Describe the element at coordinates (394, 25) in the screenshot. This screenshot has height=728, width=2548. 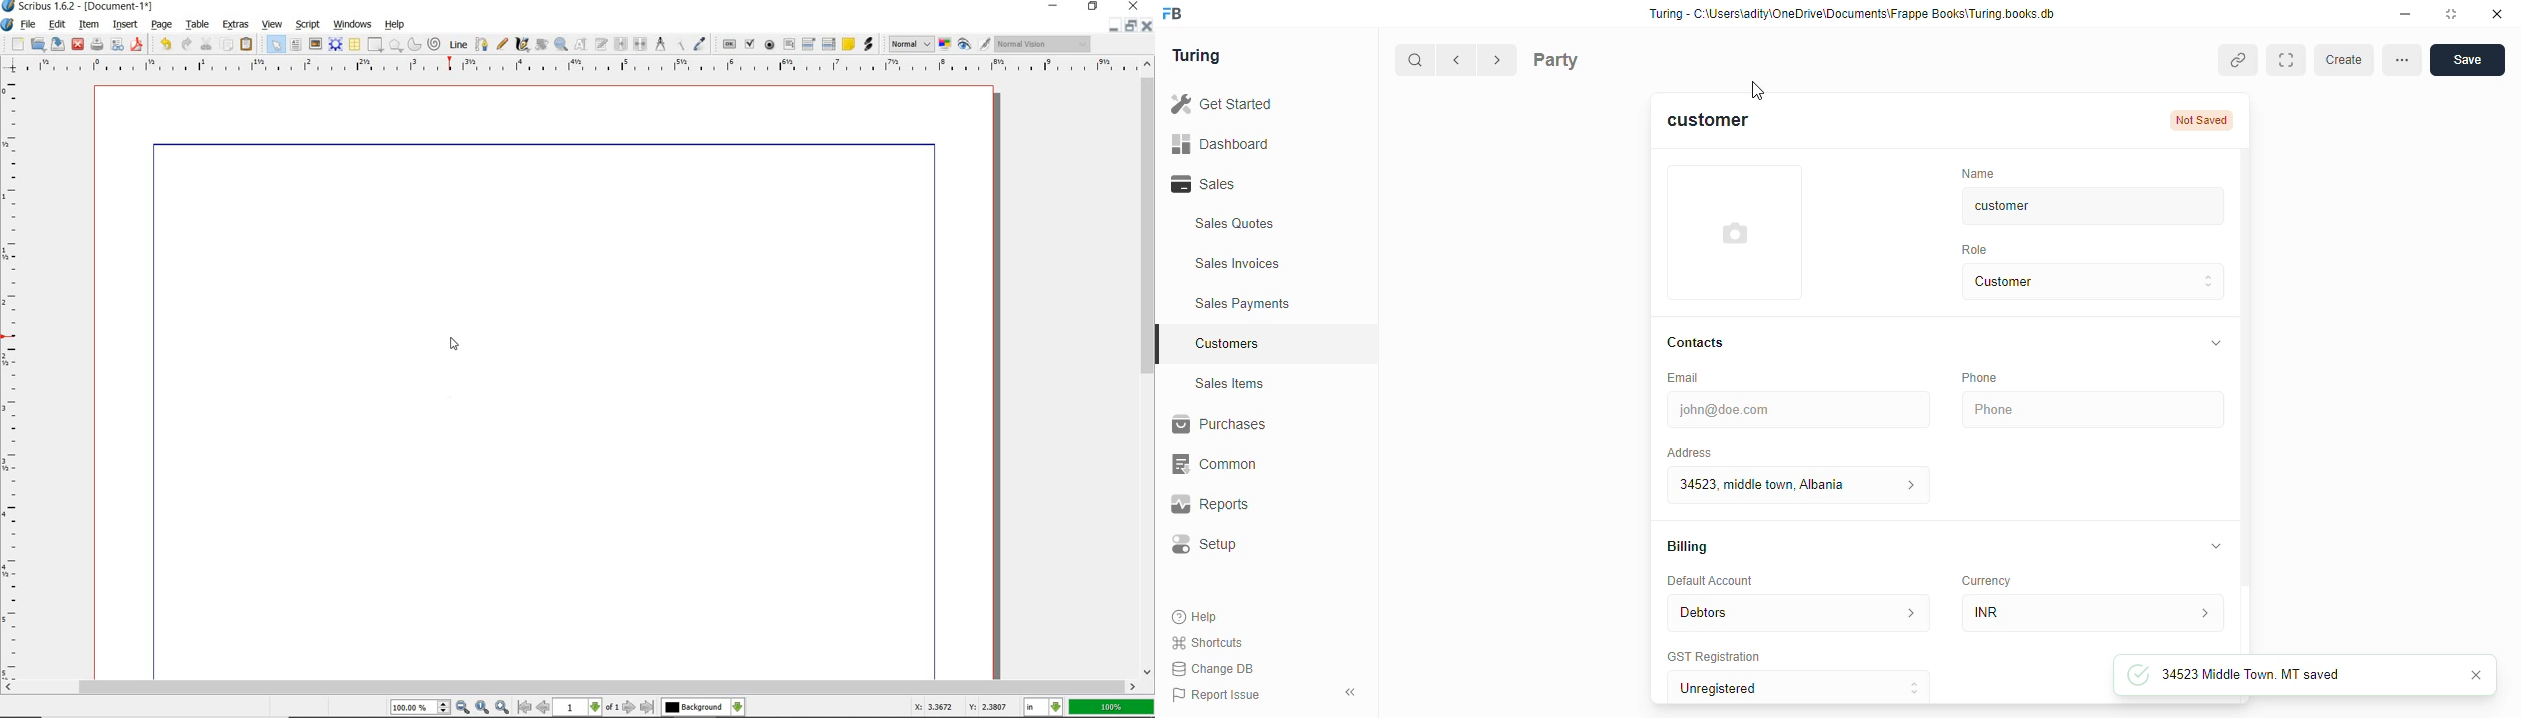
I see `help` at that location.